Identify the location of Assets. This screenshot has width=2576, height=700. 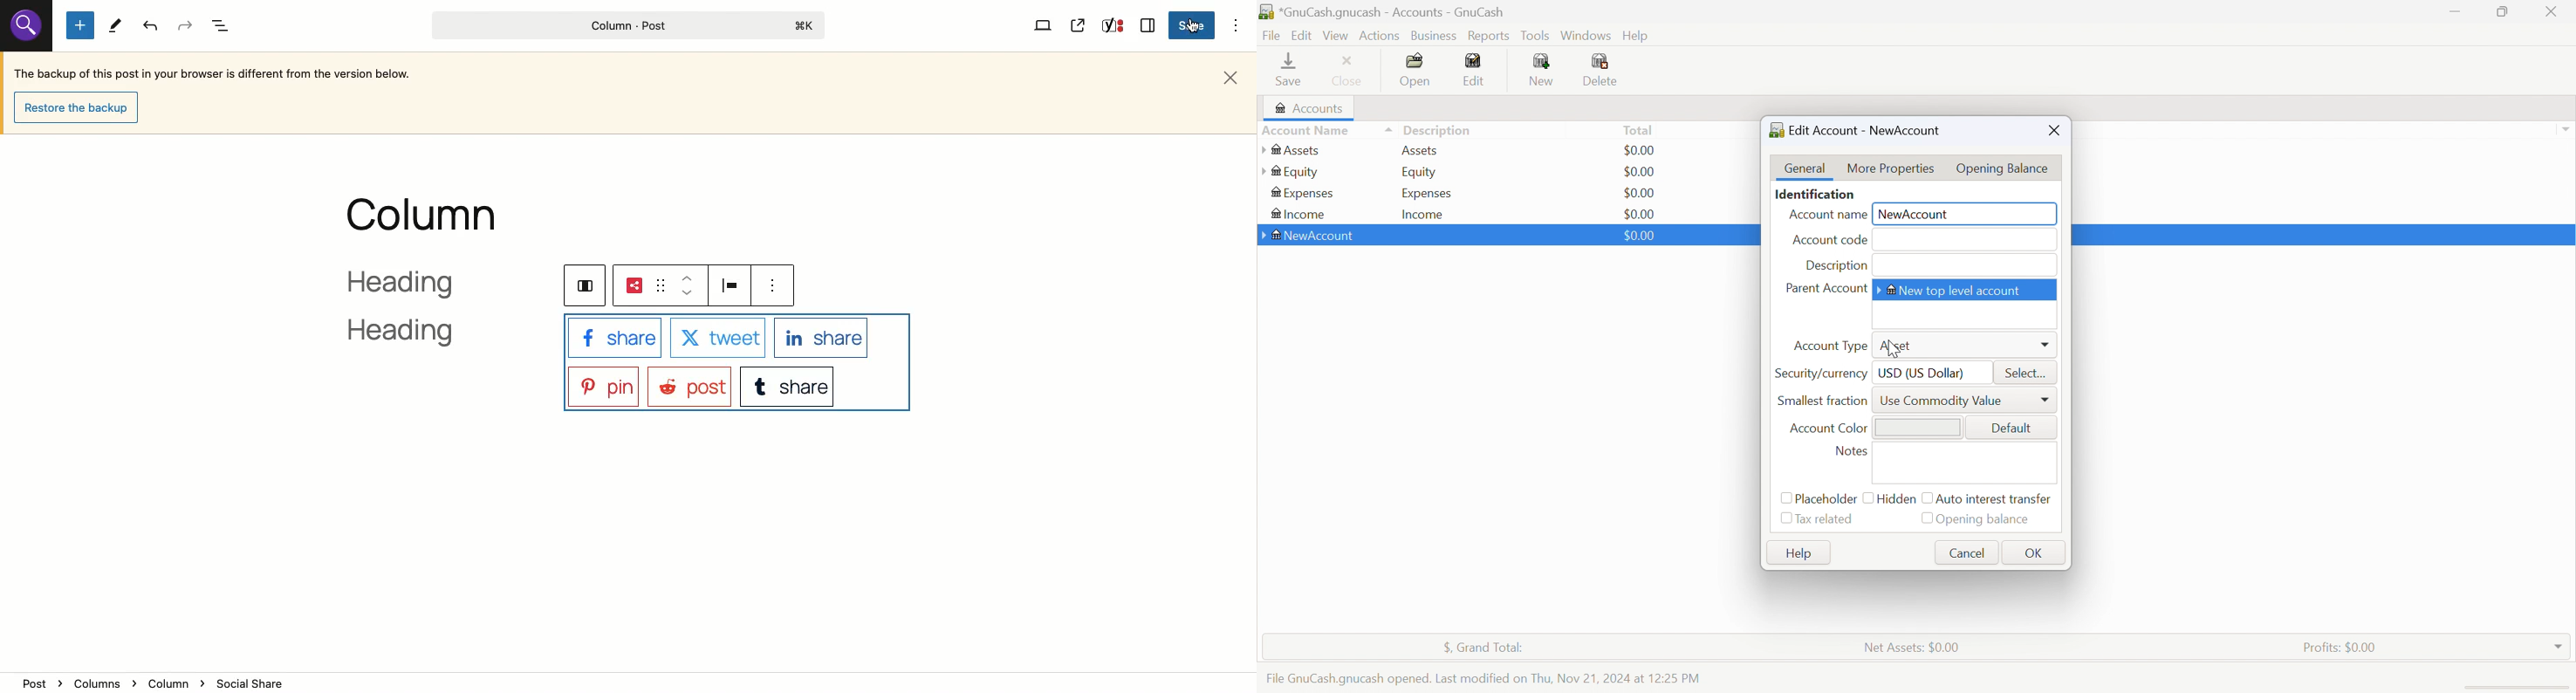
(1299, 150).